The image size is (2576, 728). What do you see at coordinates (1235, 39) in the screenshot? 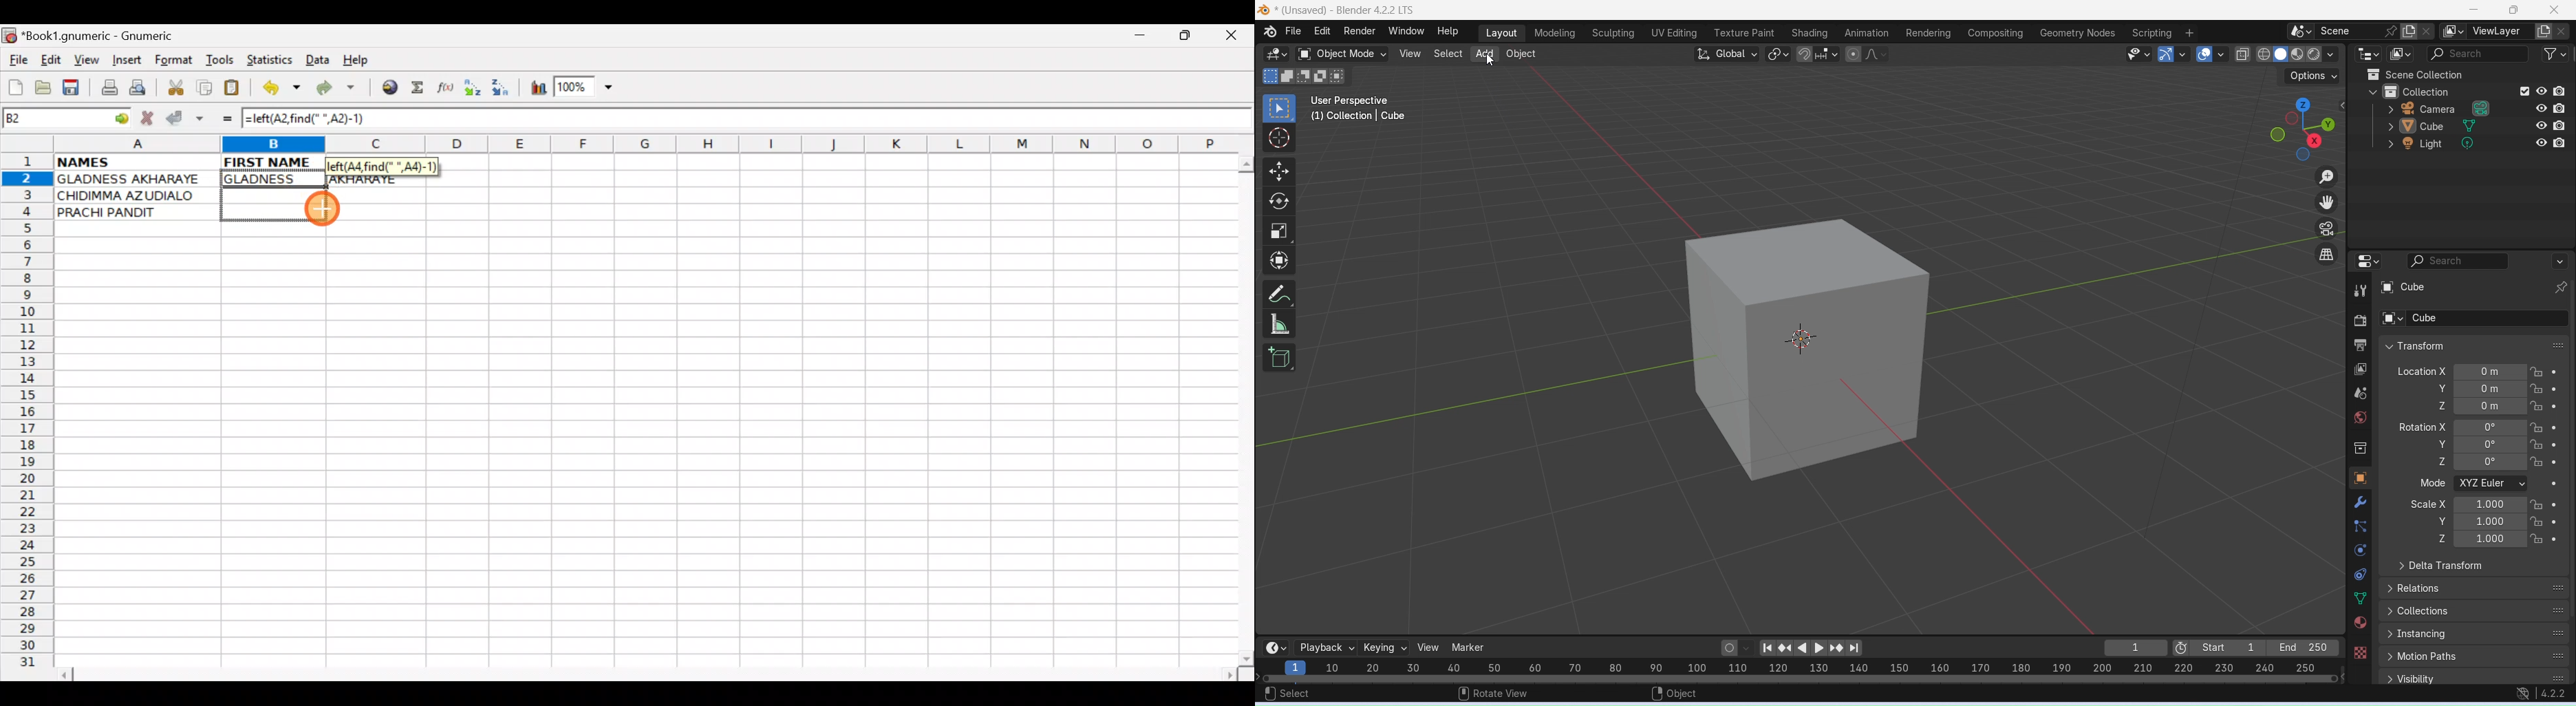
I see `Close` at bounding box center [1235, 39].